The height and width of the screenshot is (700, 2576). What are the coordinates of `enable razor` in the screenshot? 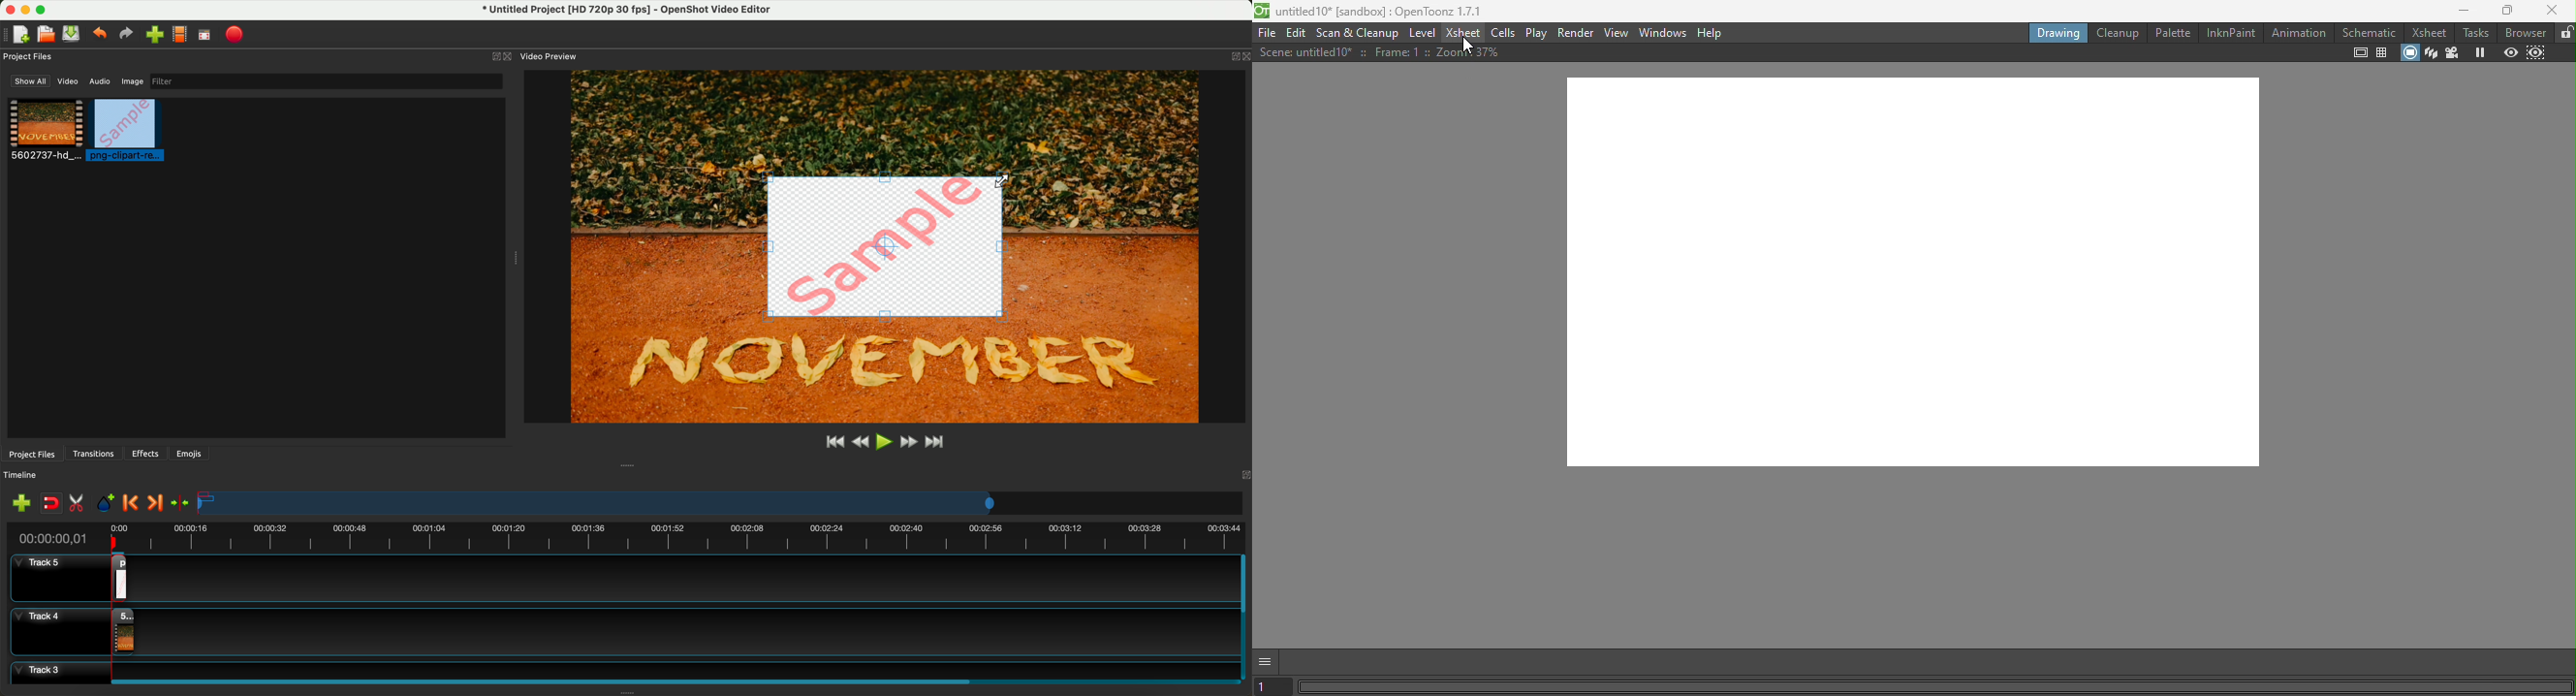 It's located at (79, 505).